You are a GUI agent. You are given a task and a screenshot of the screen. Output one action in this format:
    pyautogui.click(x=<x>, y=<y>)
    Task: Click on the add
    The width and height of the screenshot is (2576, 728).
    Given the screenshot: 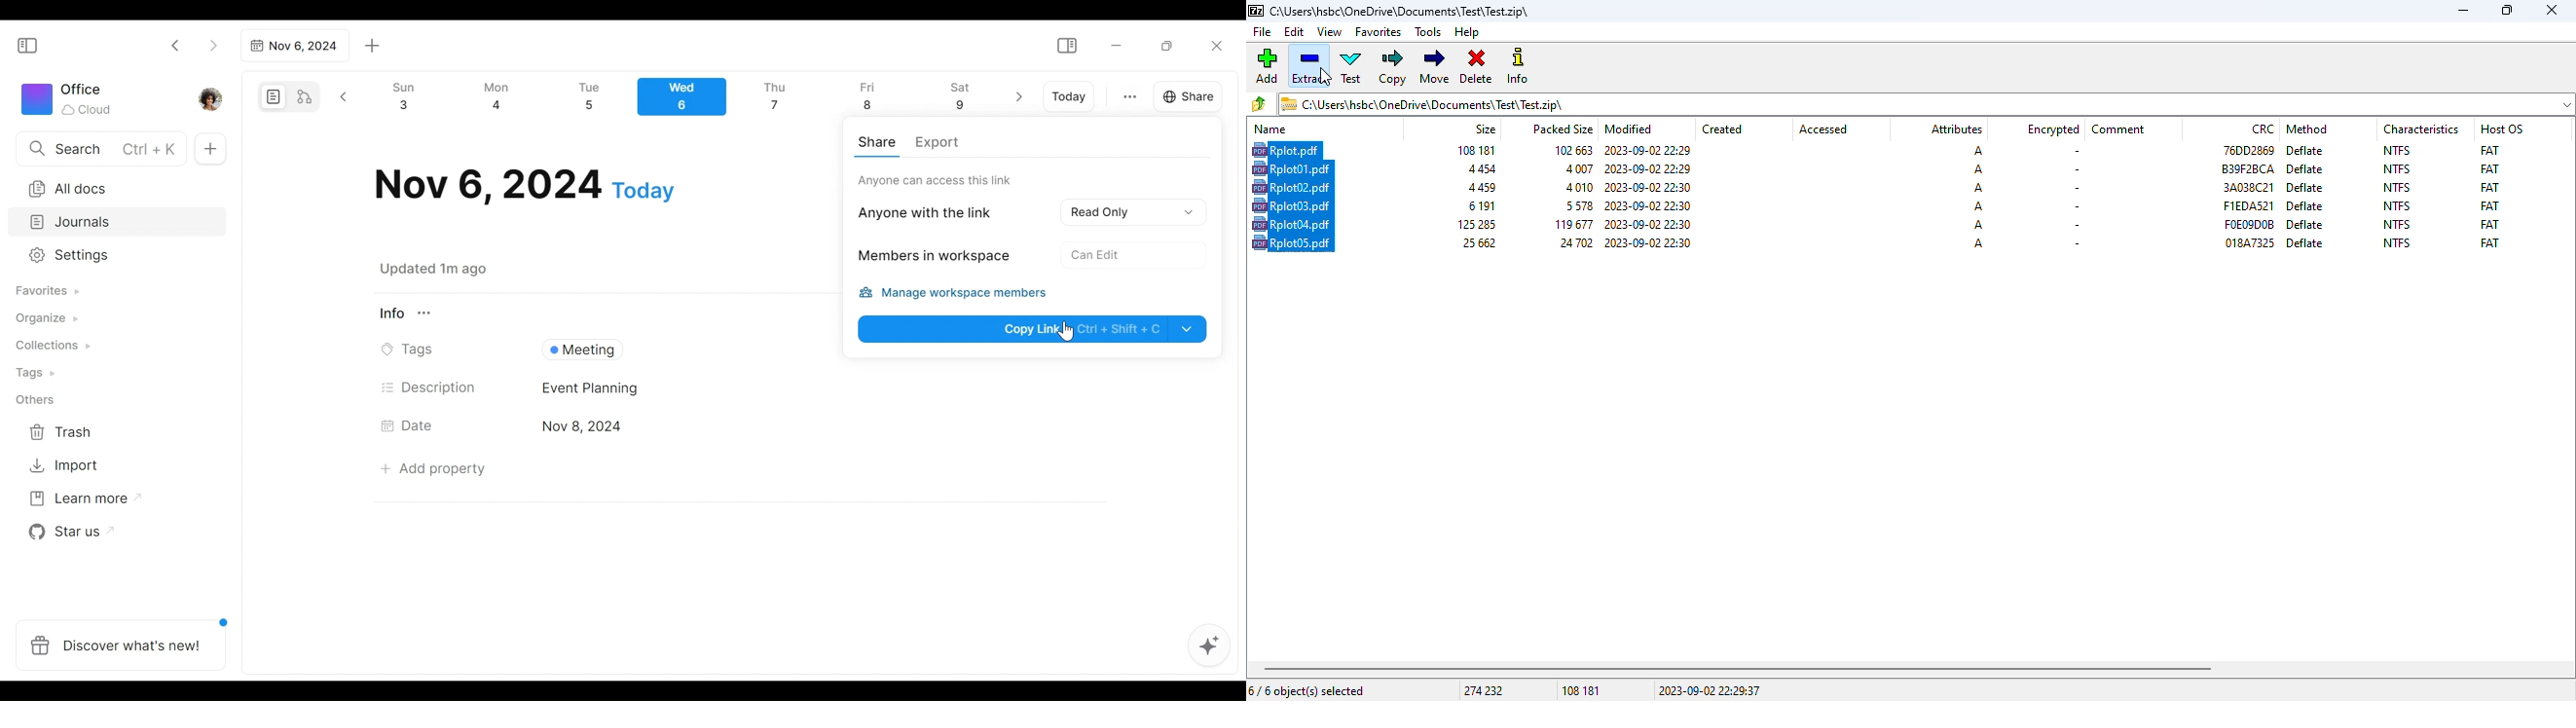 What is the action you would take?
    pyautogui.click(x=1267, y=66)
    